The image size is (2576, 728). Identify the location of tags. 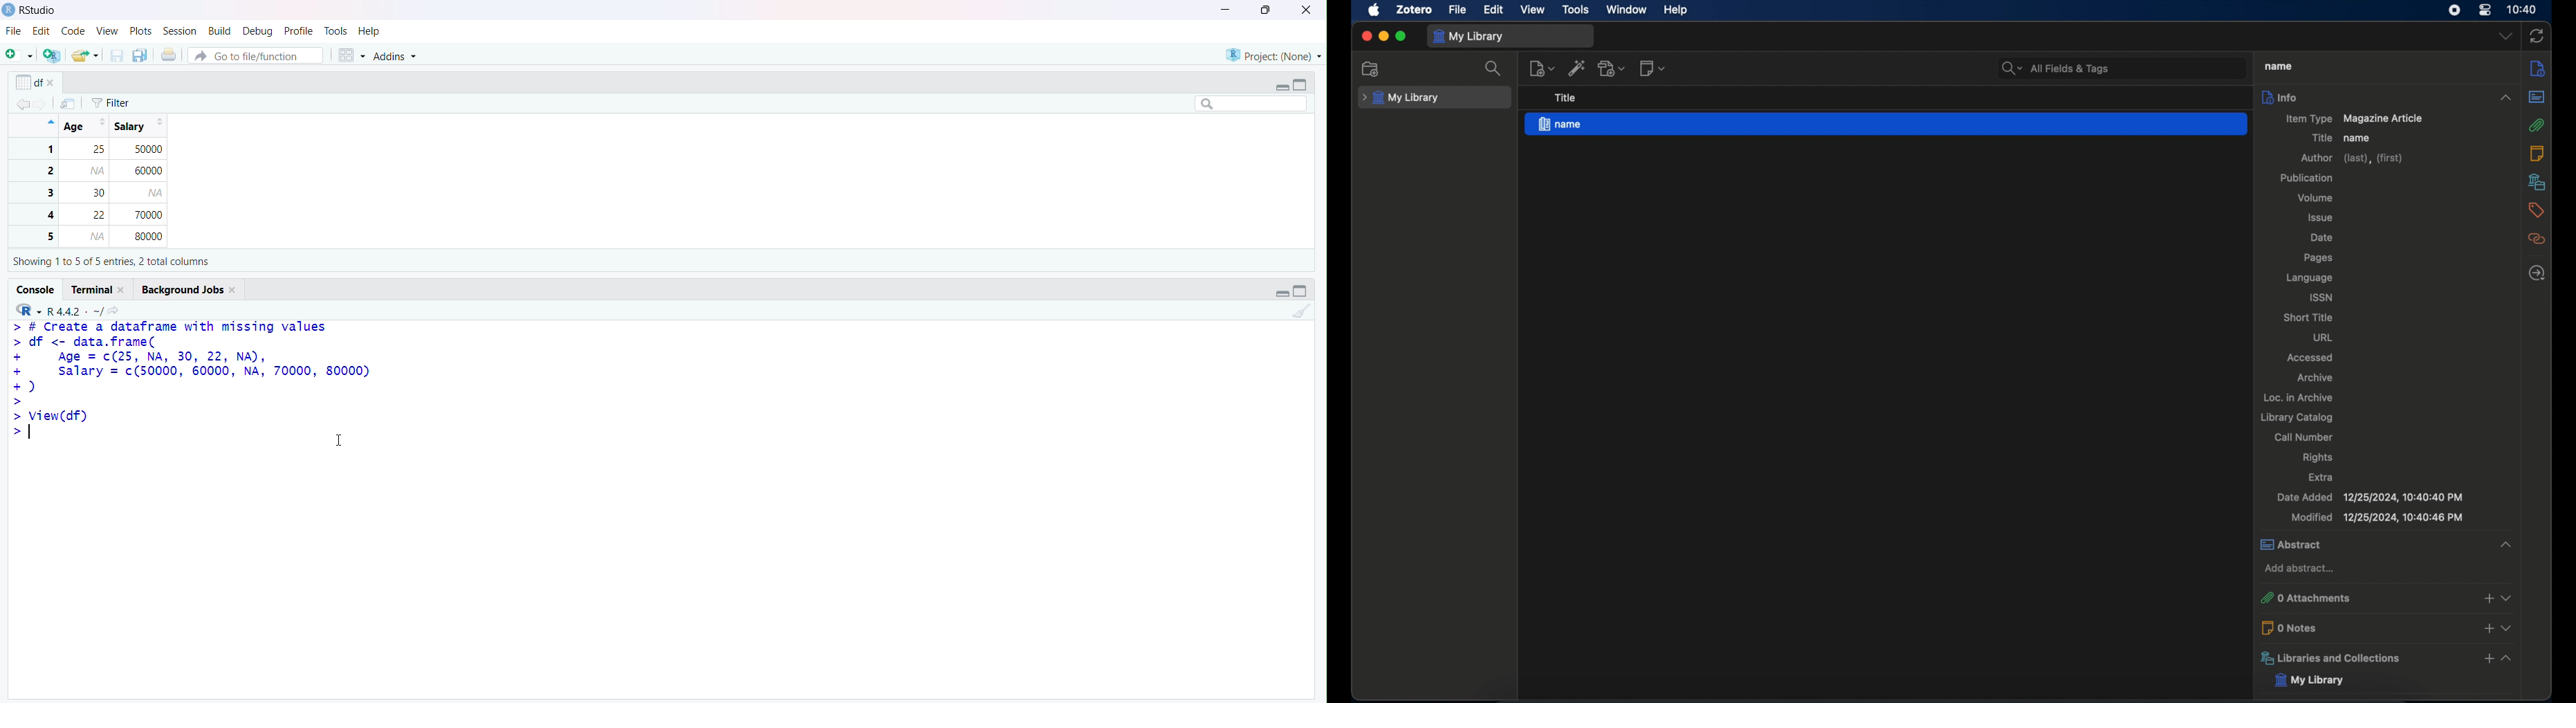
(2536, 212).